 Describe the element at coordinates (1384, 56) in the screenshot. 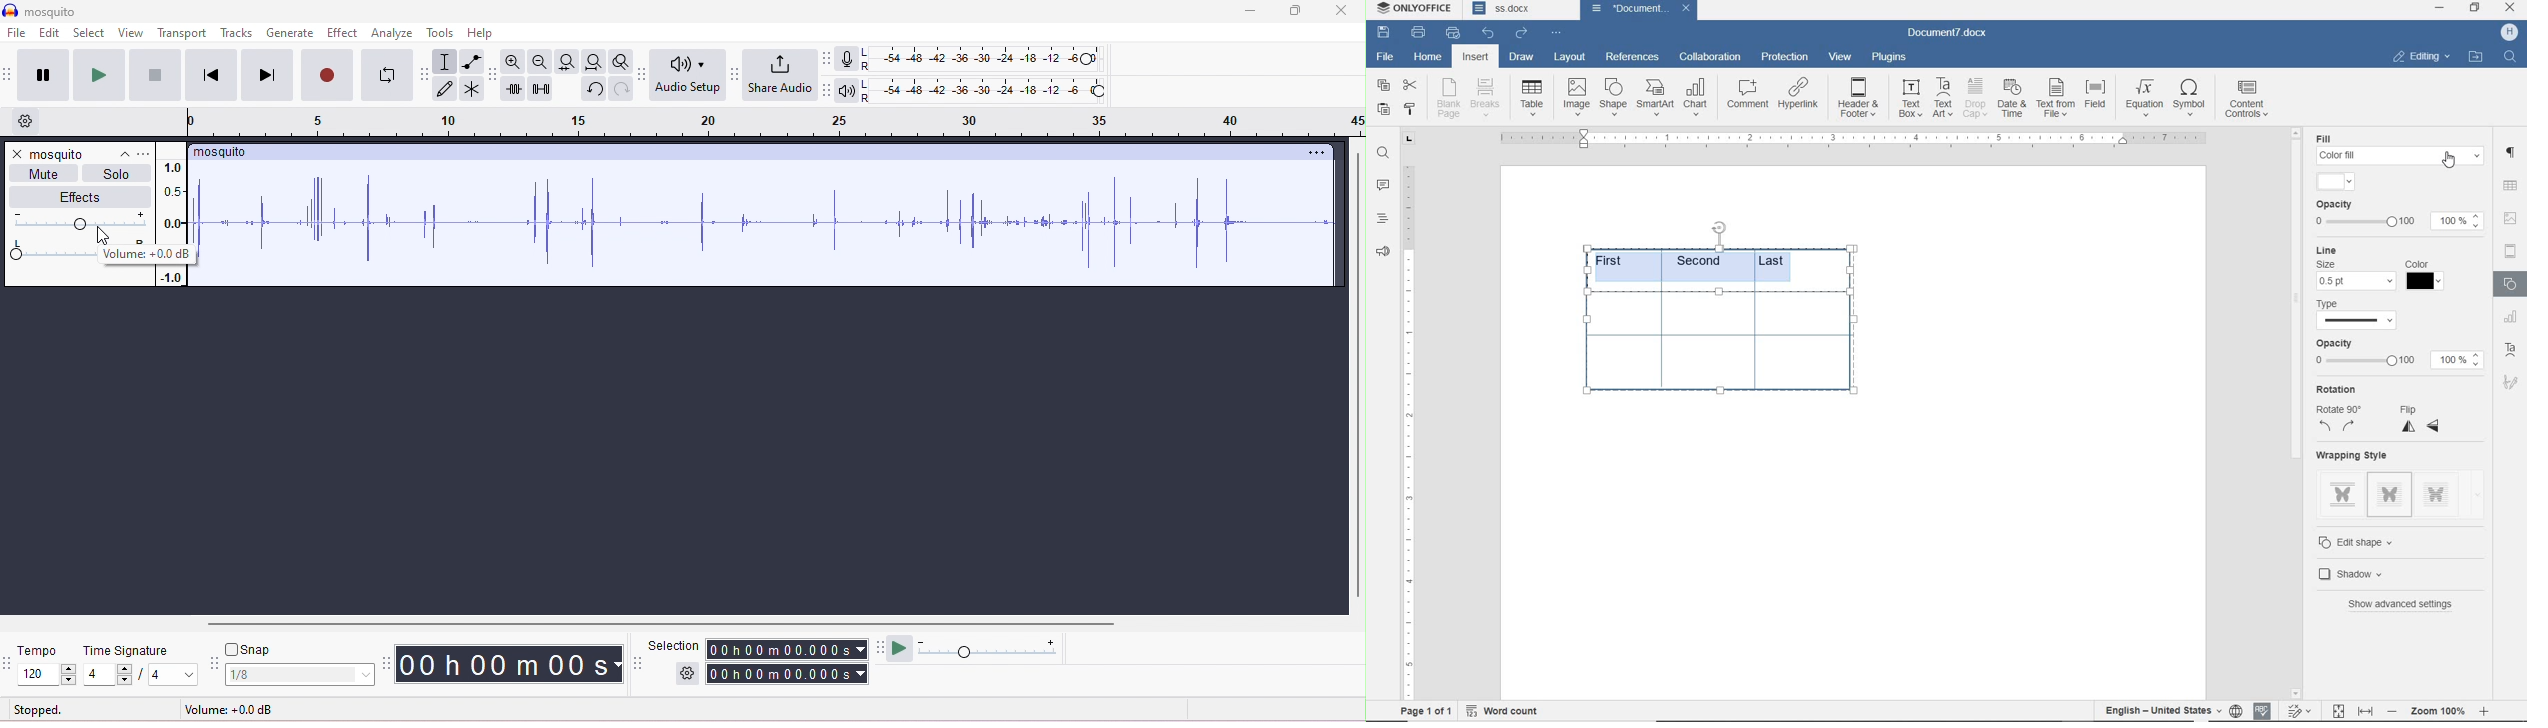

I see `file` at that location.